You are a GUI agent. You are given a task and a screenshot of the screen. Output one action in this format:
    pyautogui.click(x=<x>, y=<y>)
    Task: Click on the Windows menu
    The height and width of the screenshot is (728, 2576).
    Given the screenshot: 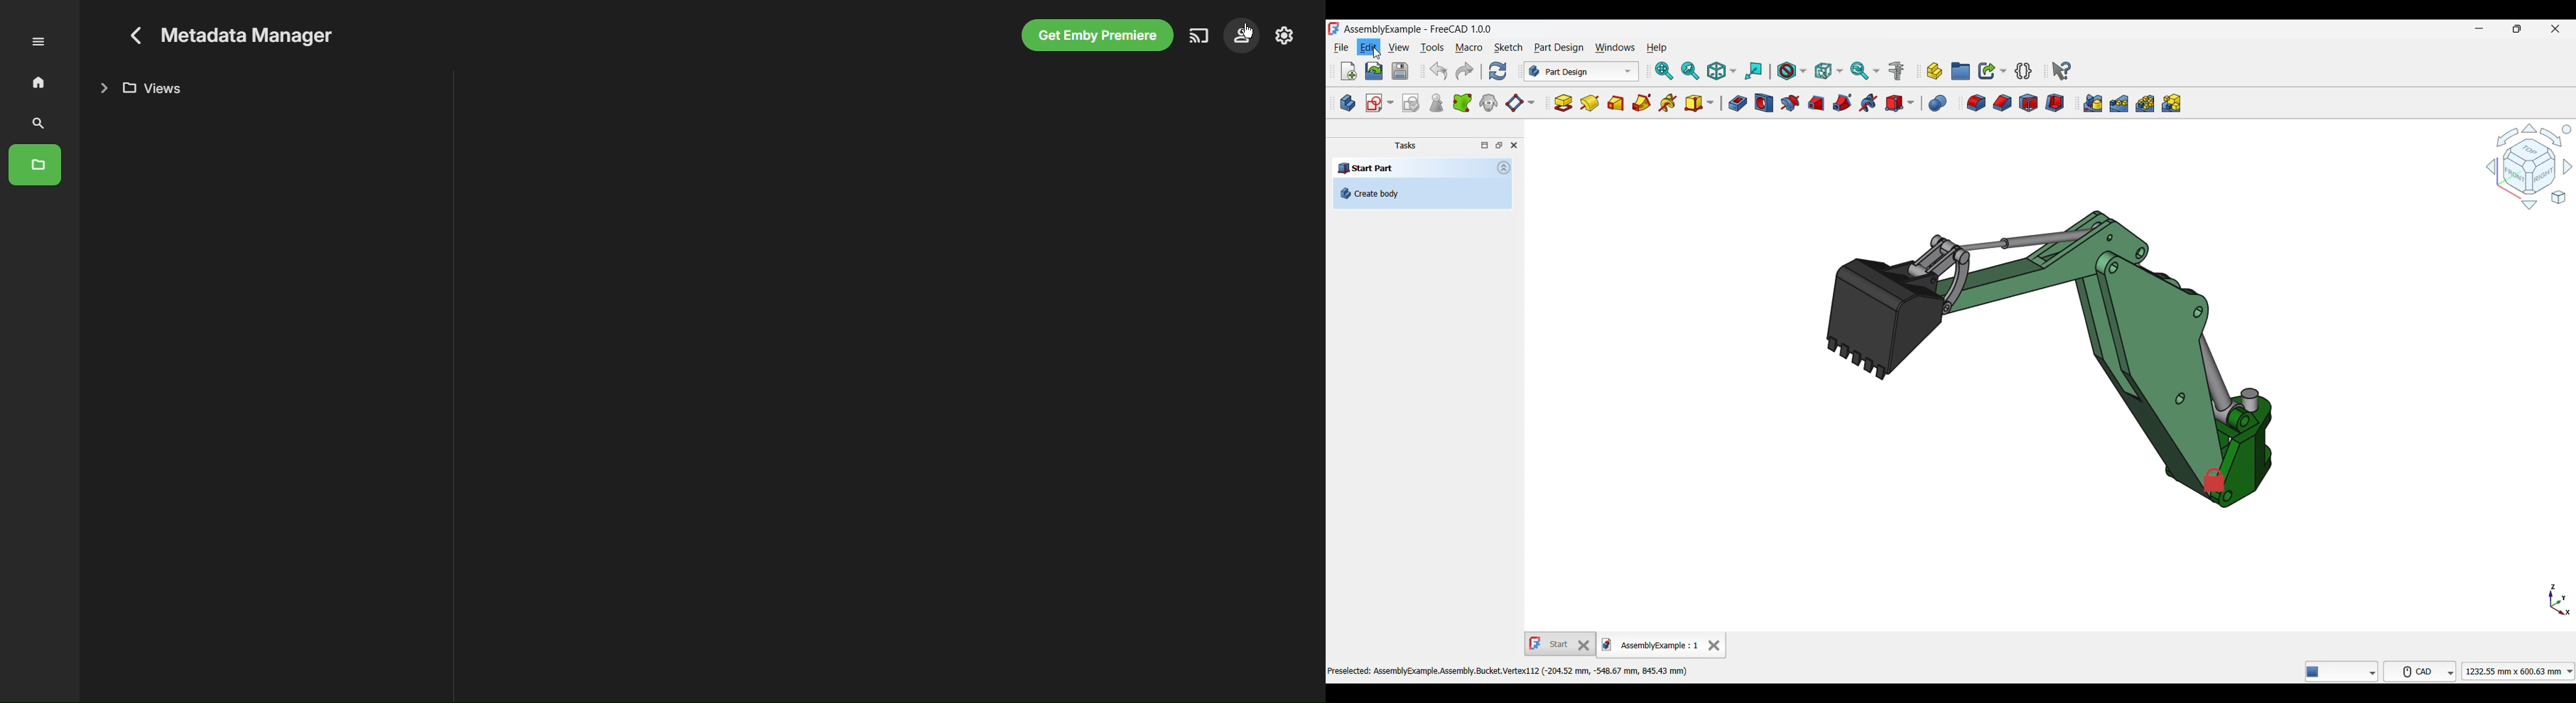 What is the action you would take?
    pyautogui.click(x=1615, y=48)
    